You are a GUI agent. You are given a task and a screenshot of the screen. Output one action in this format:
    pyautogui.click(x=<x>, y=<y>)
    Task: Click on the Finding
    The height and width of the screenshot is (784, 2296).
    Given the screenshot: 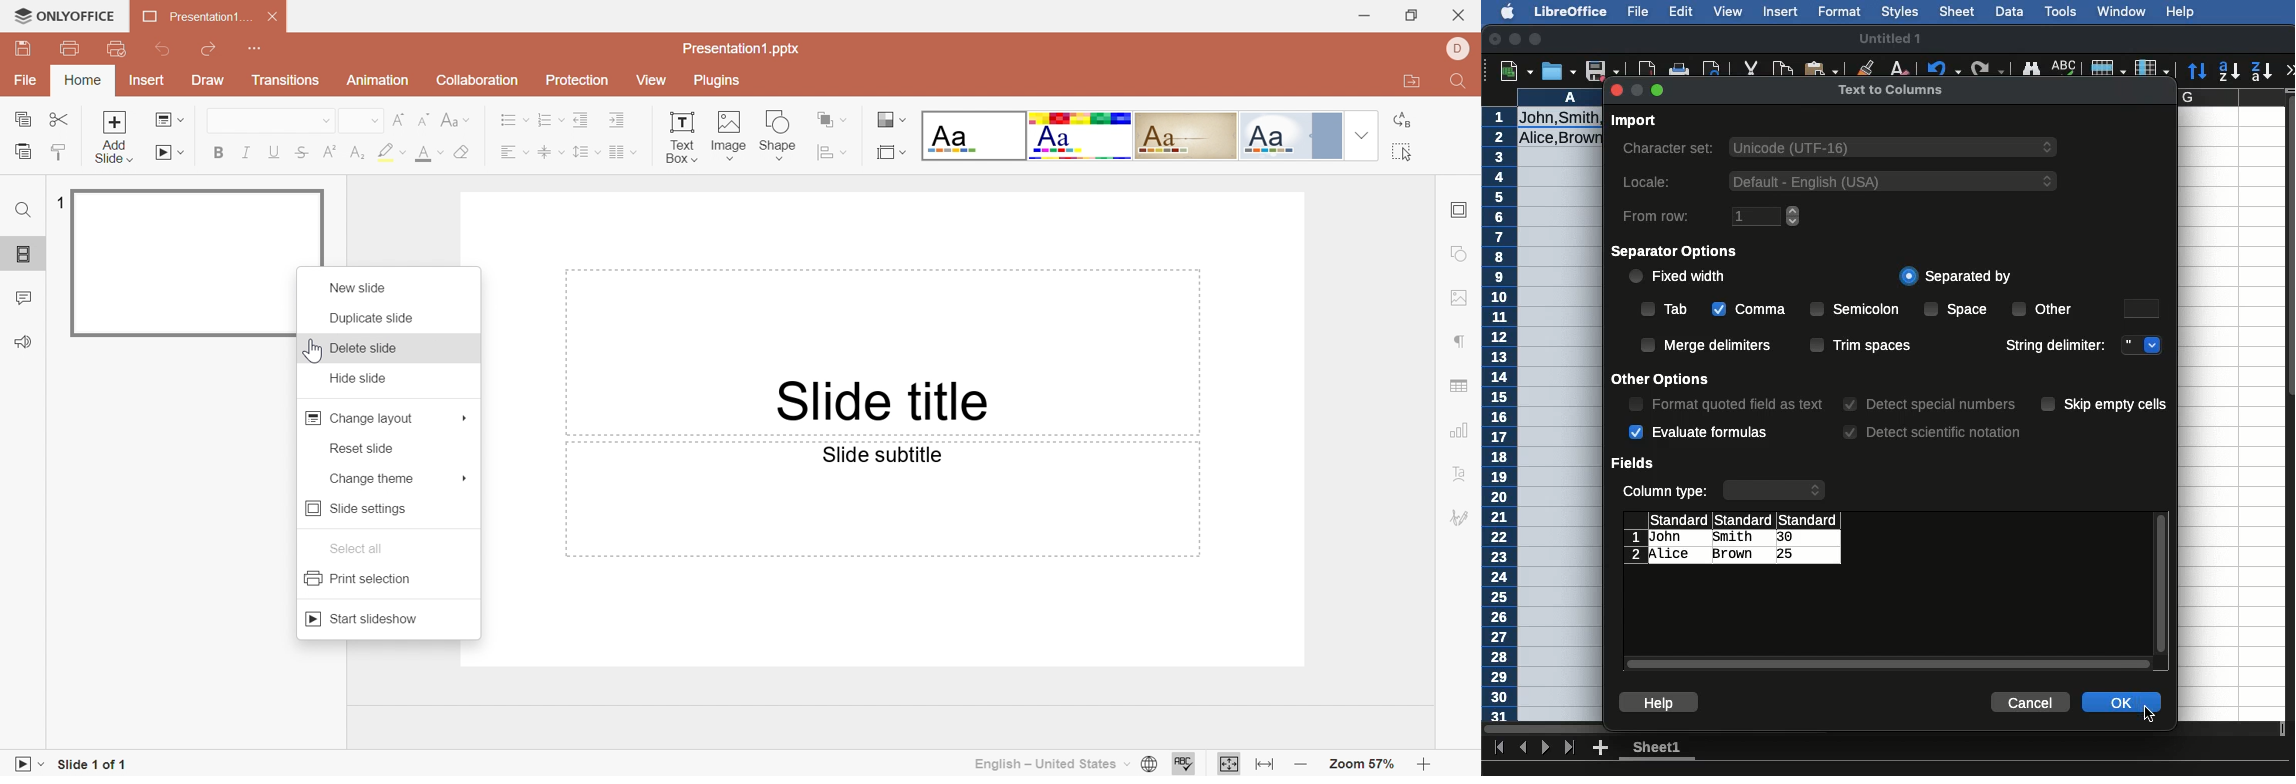 What is the action you would take?
    pyautogui.click(x=2031, y=70)
    